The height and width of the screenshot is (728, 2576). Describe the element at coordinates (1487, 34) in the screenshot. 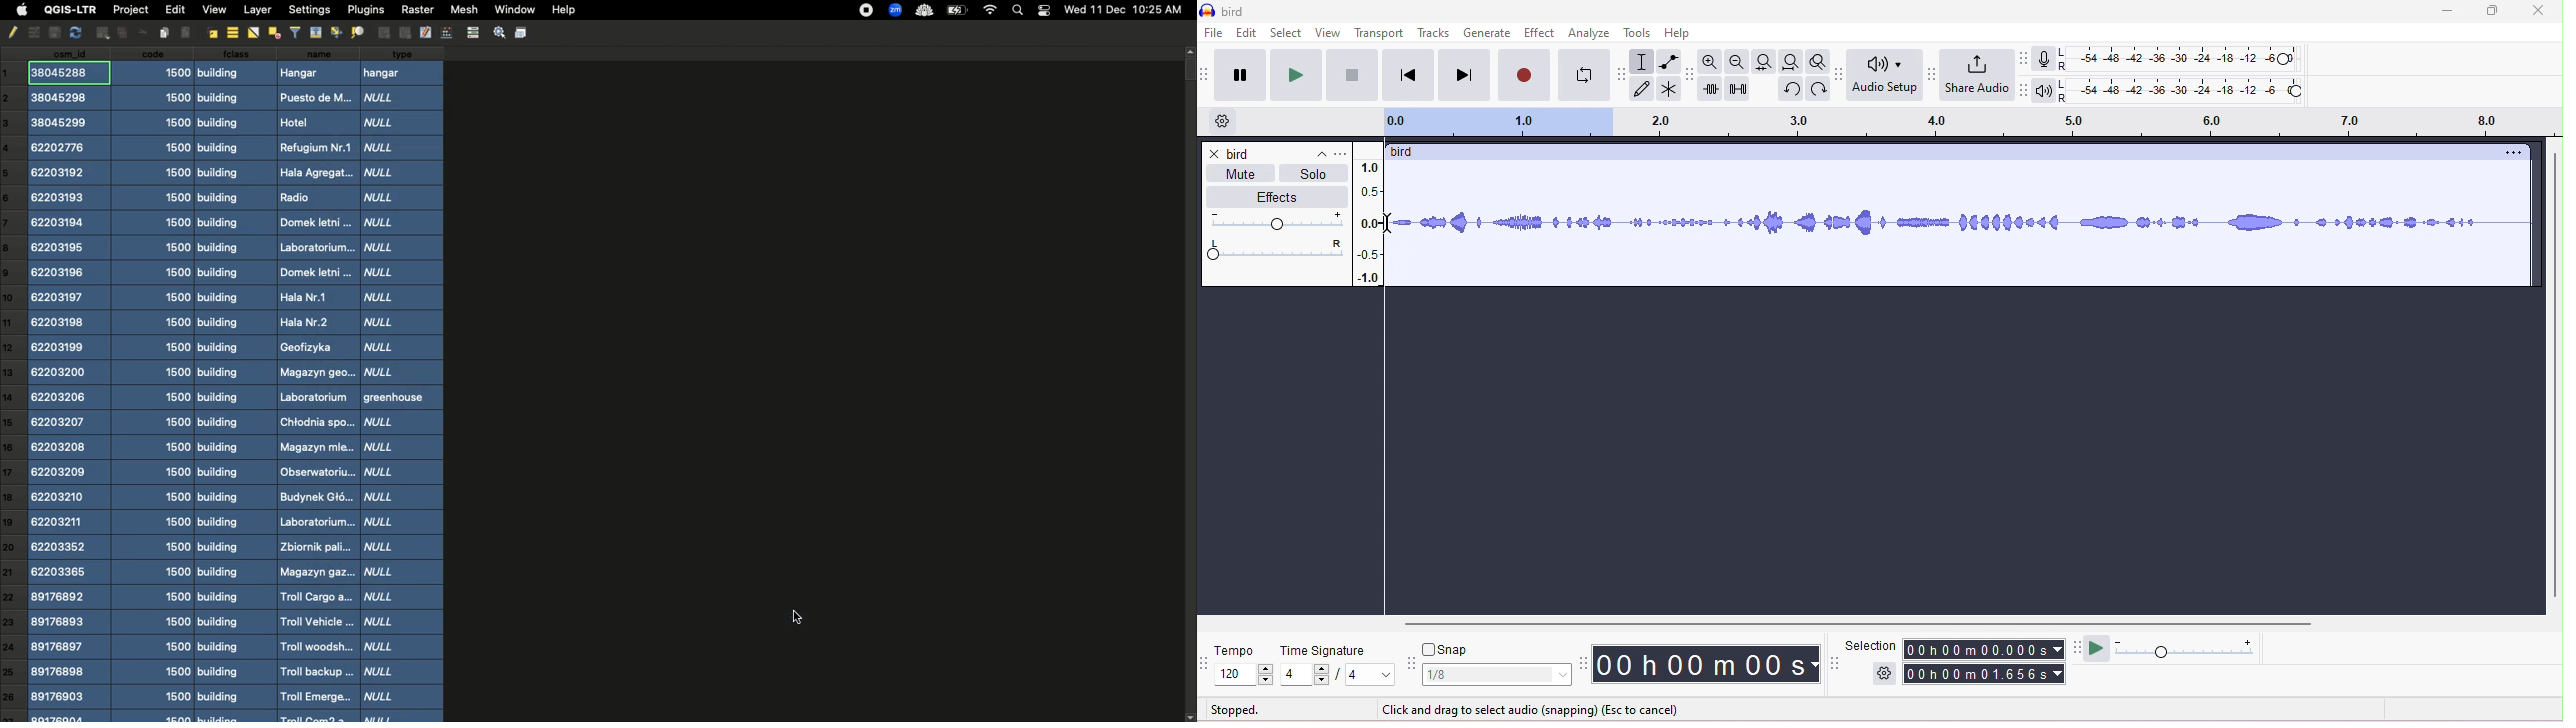

I see `generate` at that location.